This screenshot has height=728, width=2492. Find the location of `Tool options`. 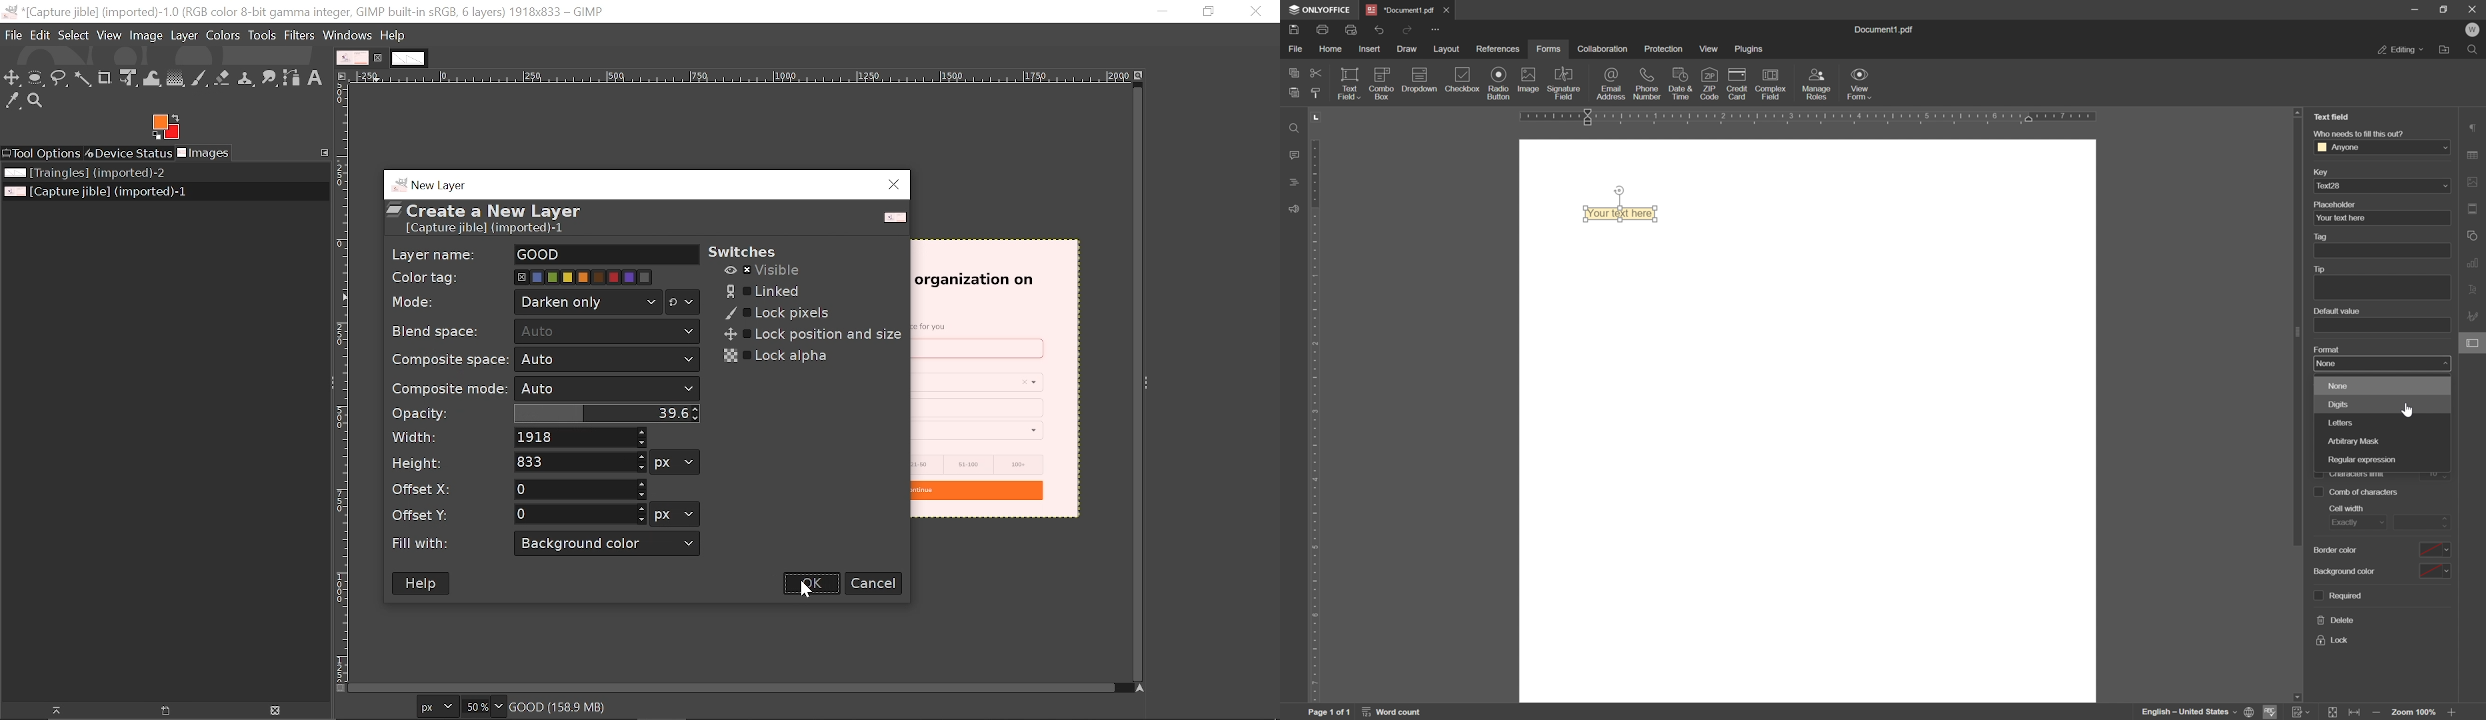

Tool options is located at coordinates (41, 154).